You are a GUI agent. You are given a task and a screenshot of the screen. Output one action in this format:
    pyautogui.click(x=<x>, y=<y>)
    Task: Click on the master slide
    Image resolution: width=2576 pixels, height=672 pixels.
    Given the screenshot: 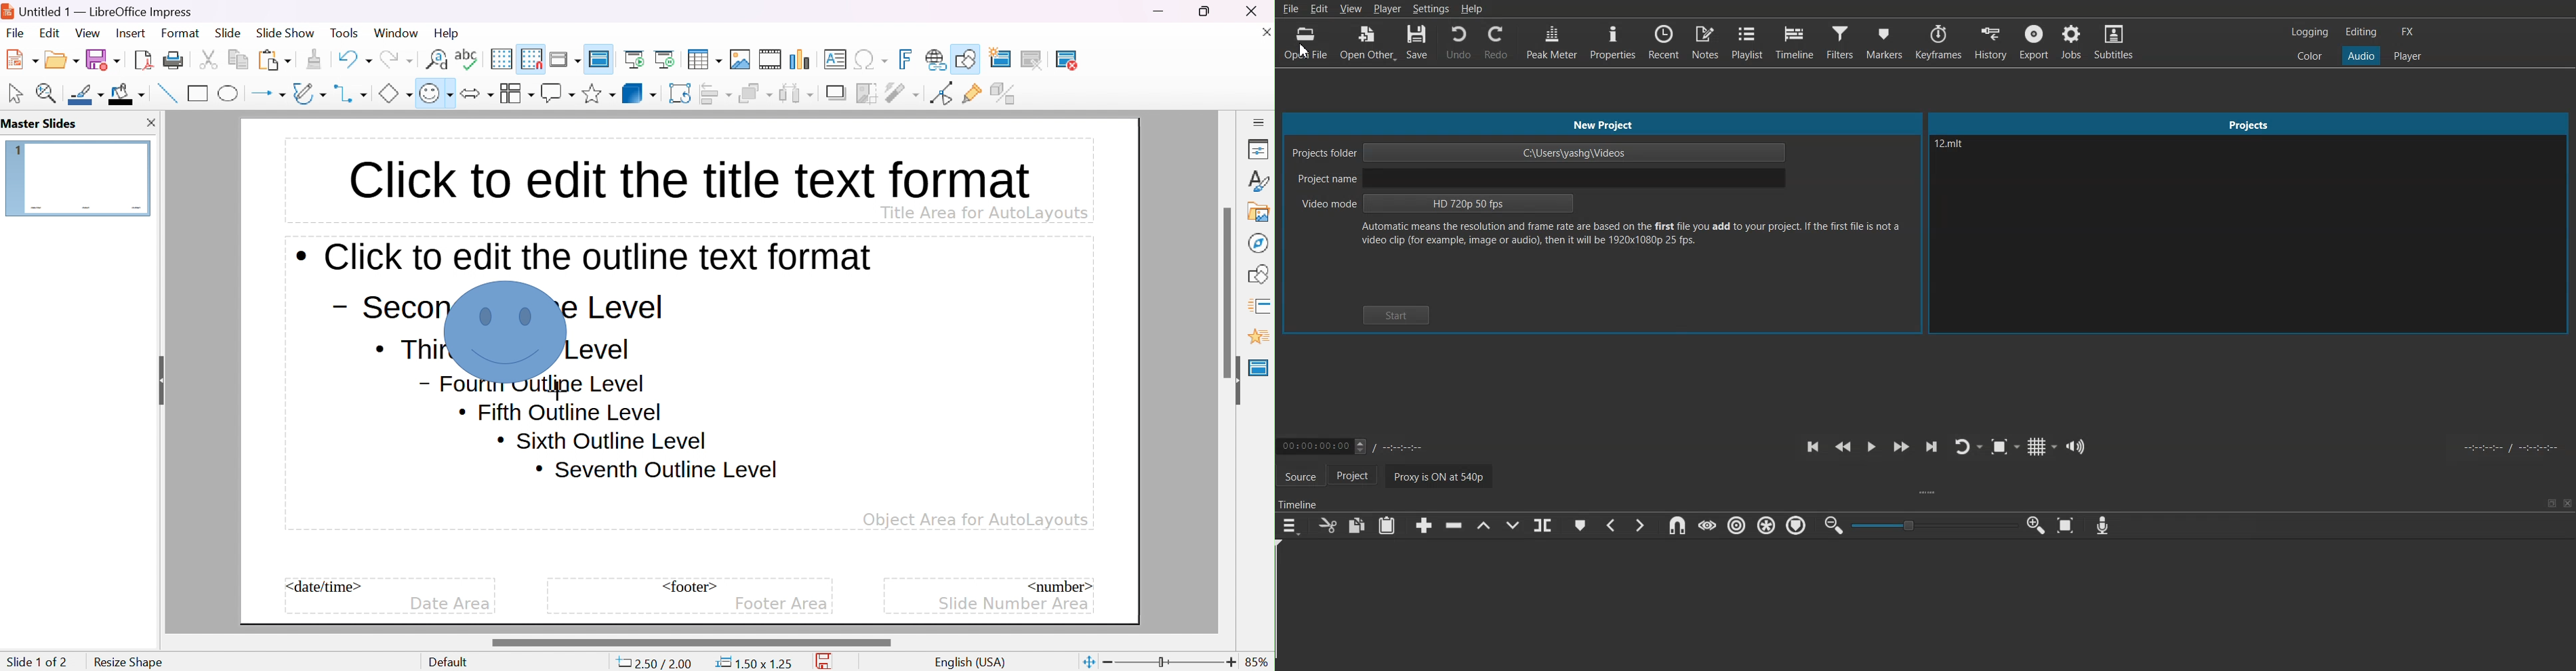 What is the action you would take?
    pyautogui.click(x=1259, y=367)
    